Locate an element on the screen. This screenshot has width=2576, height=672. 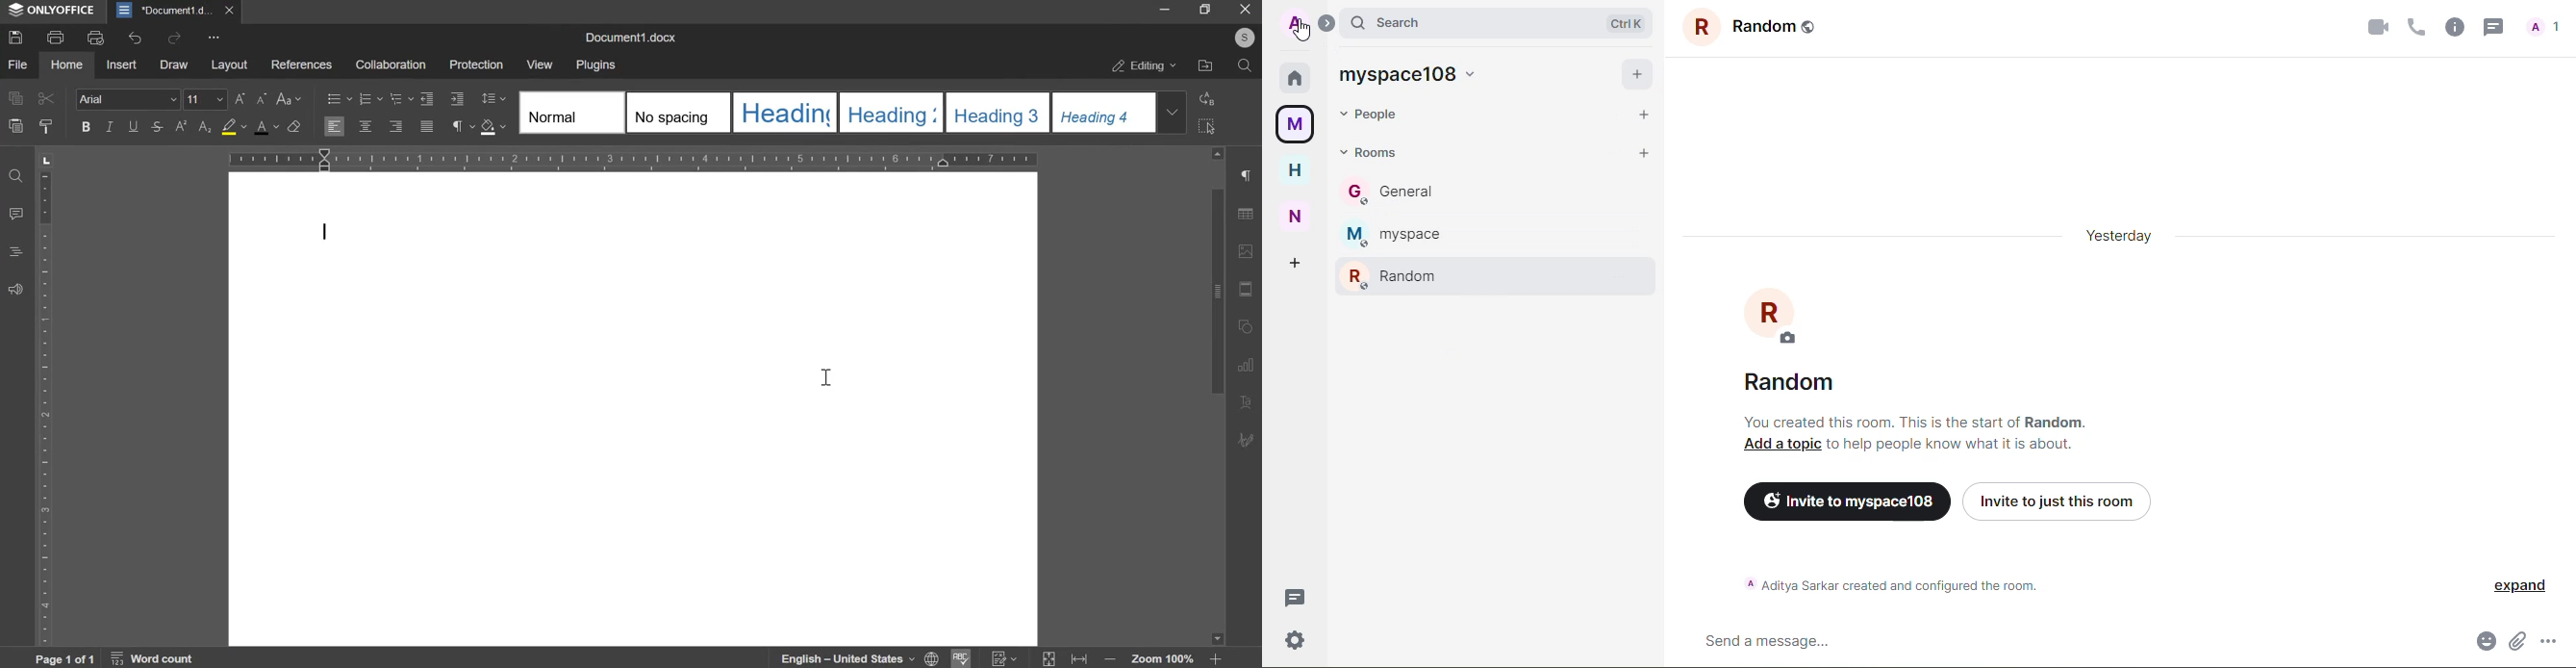
add is located at coordinates (1643, 114).